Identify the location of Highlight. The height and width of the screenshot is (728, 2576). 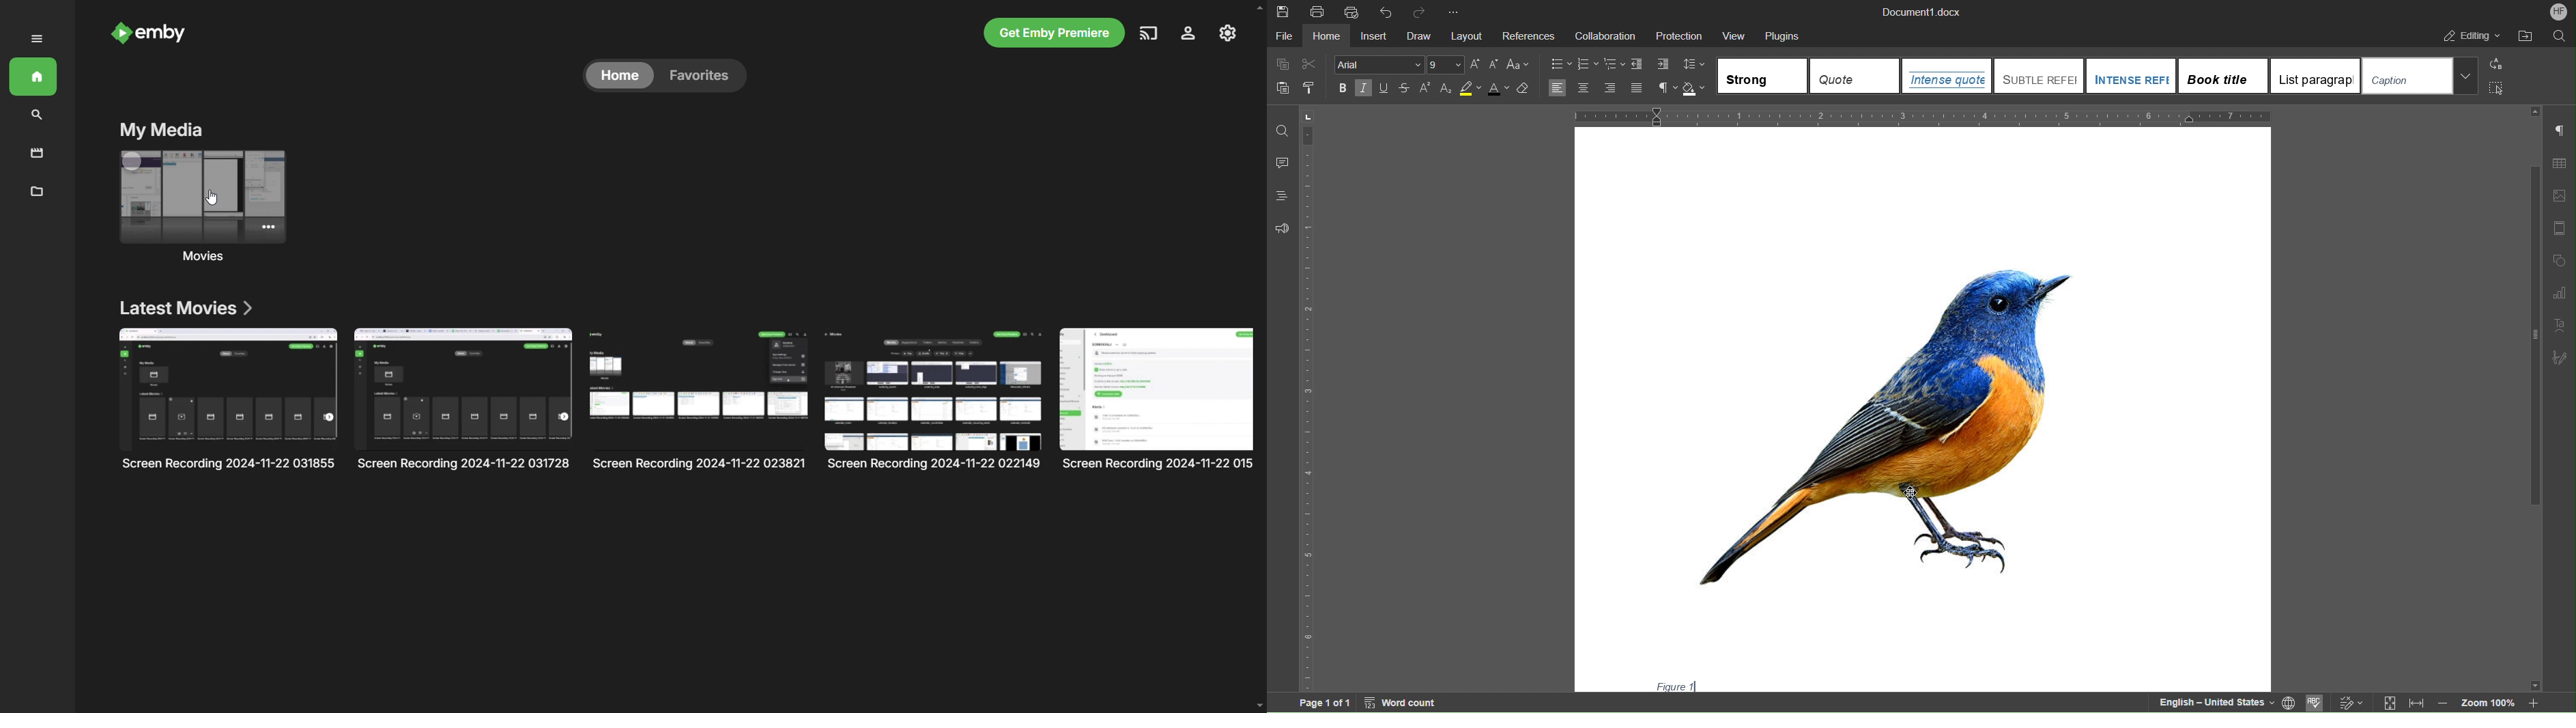
(1470, 89).